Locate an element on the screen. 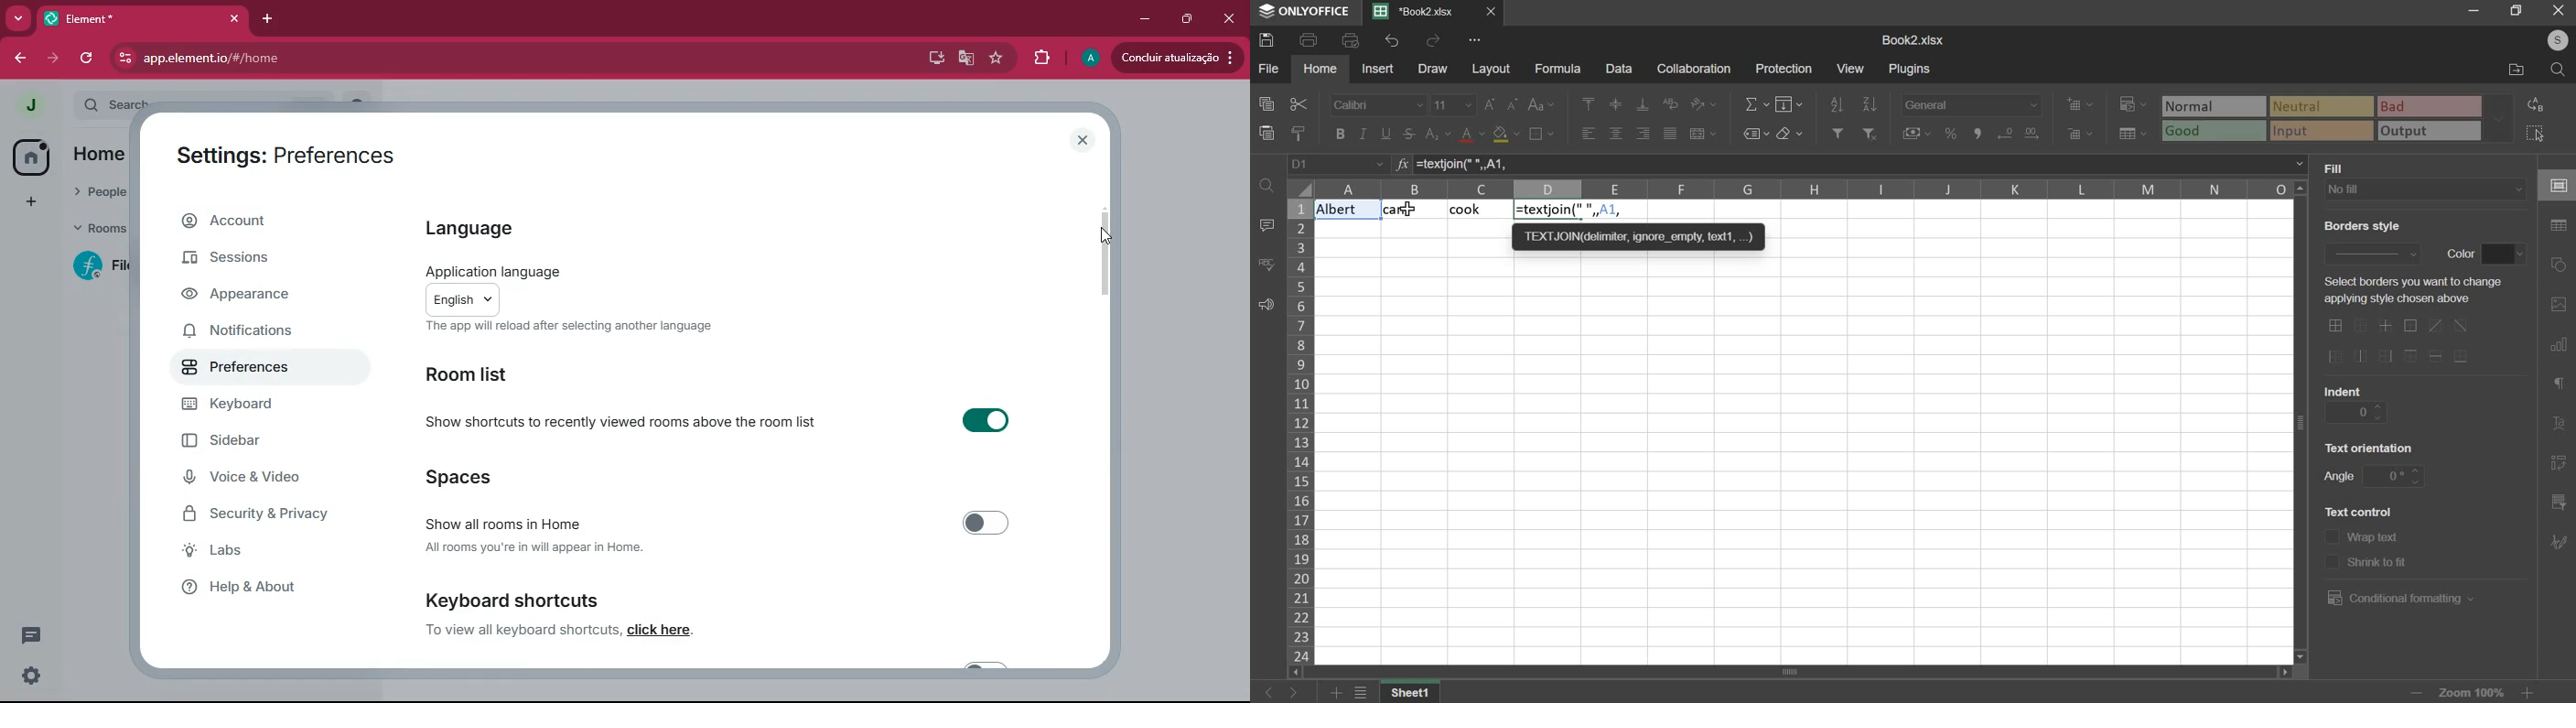  appearance is located at coordinates (256, 297).